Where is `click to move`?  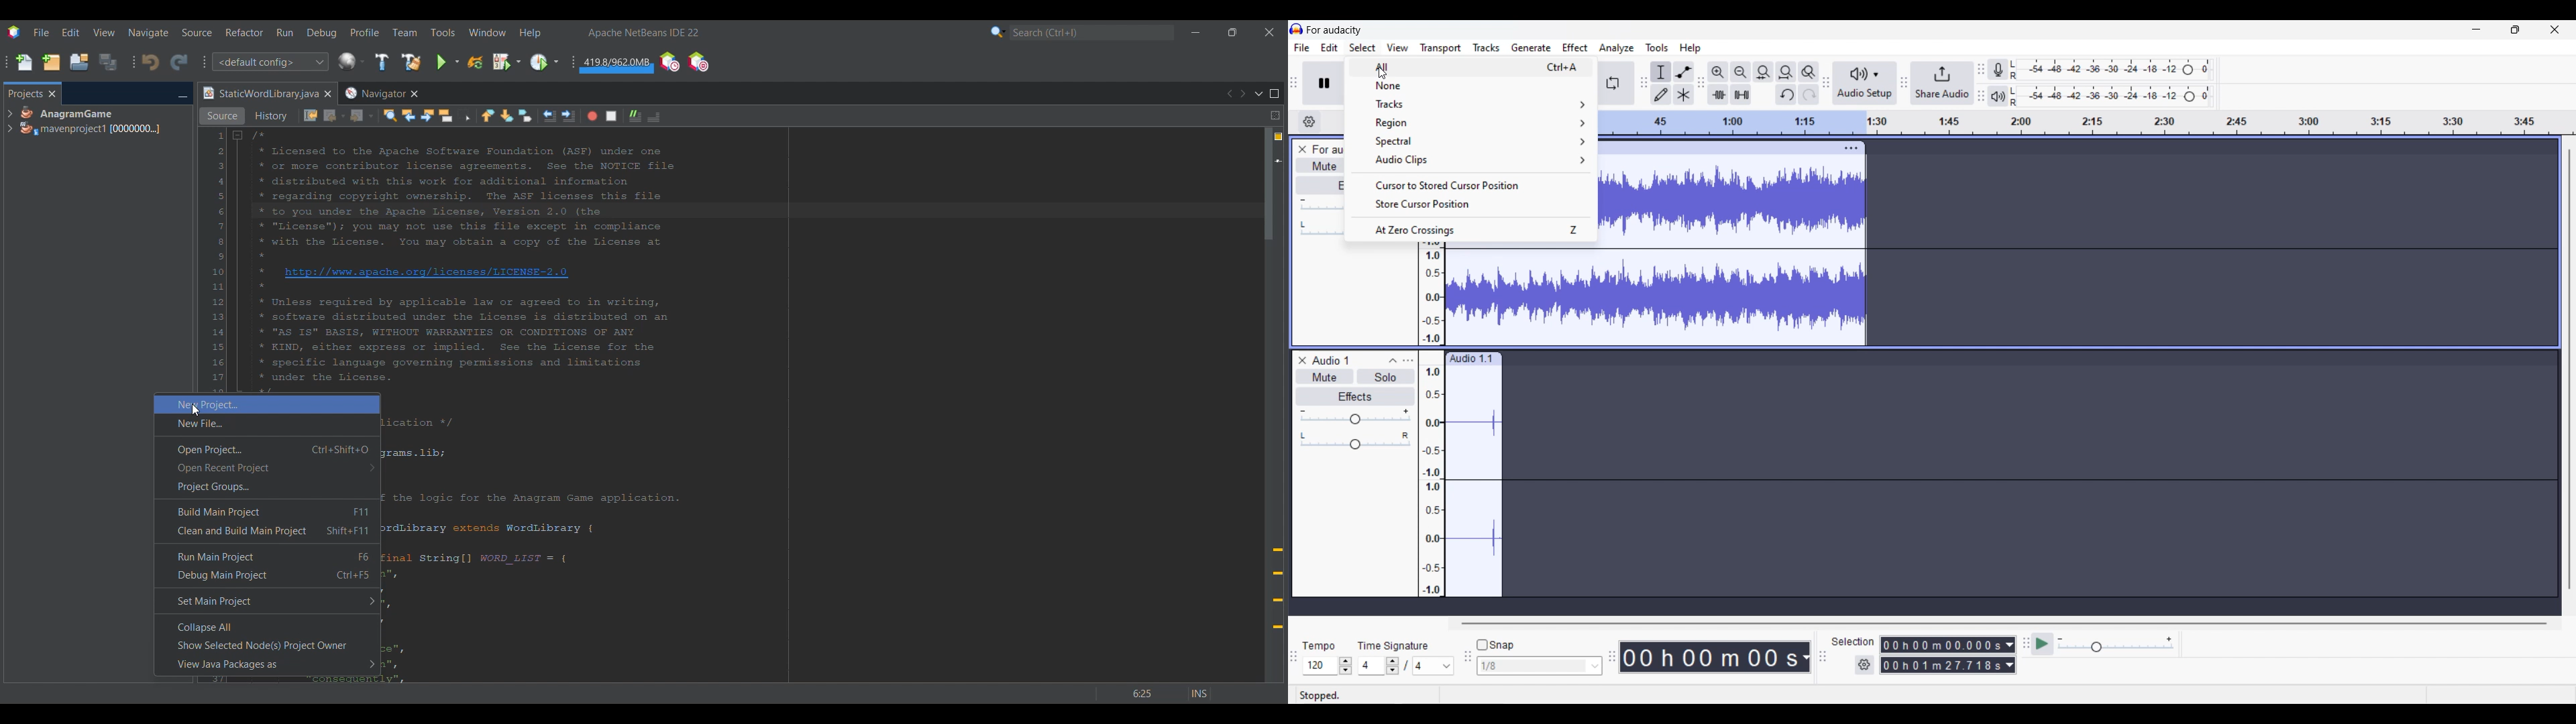 click to move is located at coordinates (1717, 148).